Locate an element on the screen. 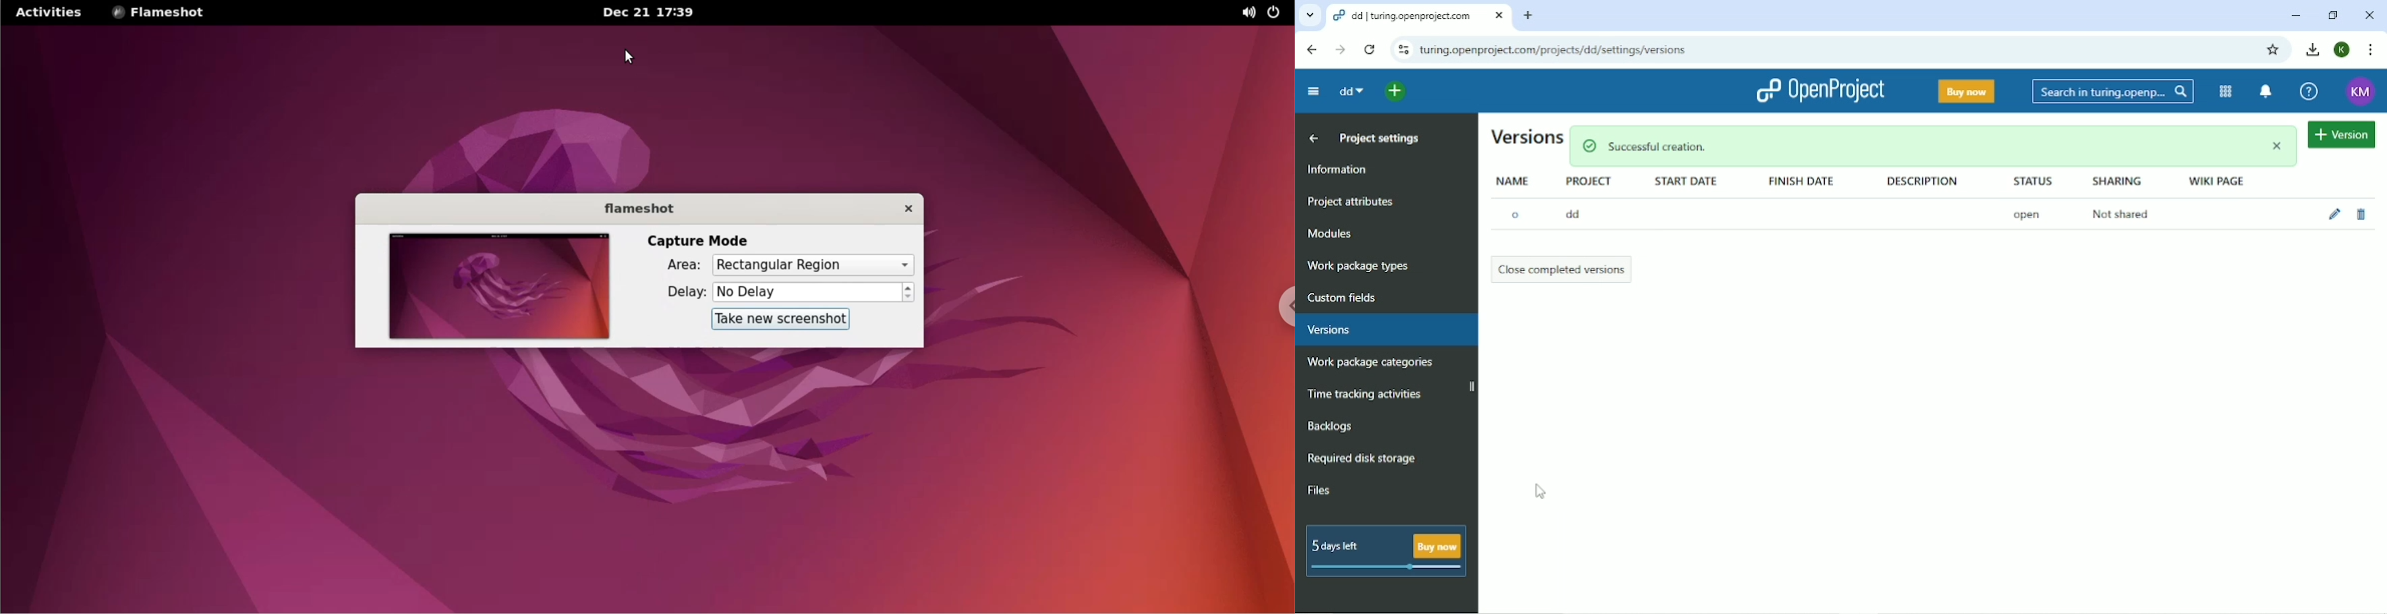  Sharing is located at coordinates (2116, 182).